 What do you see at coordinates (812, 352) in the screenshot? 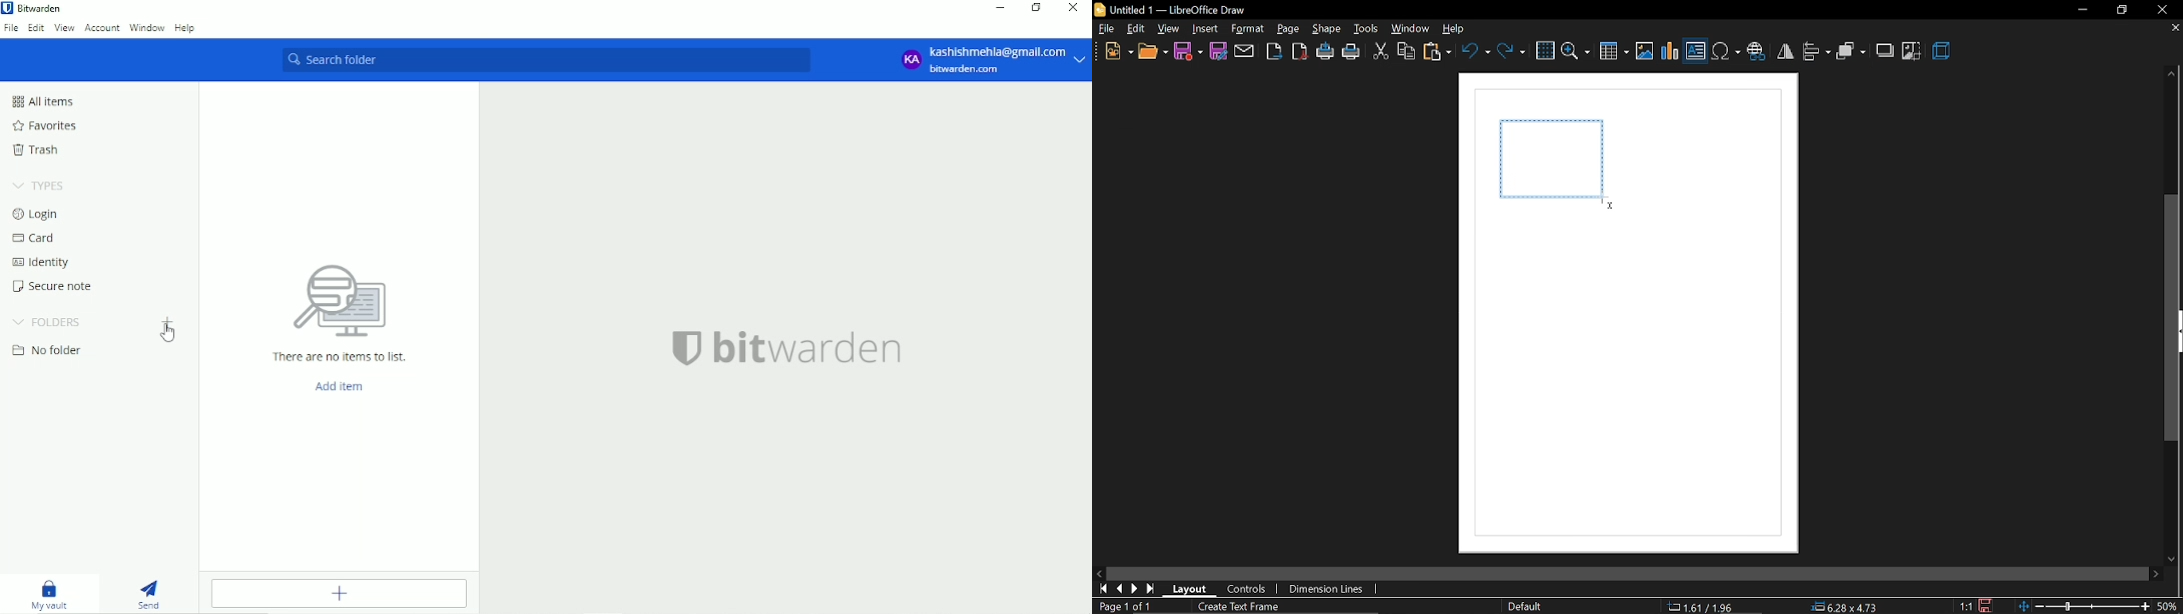
I see `bitwarden` at bounding box center [812, 352].